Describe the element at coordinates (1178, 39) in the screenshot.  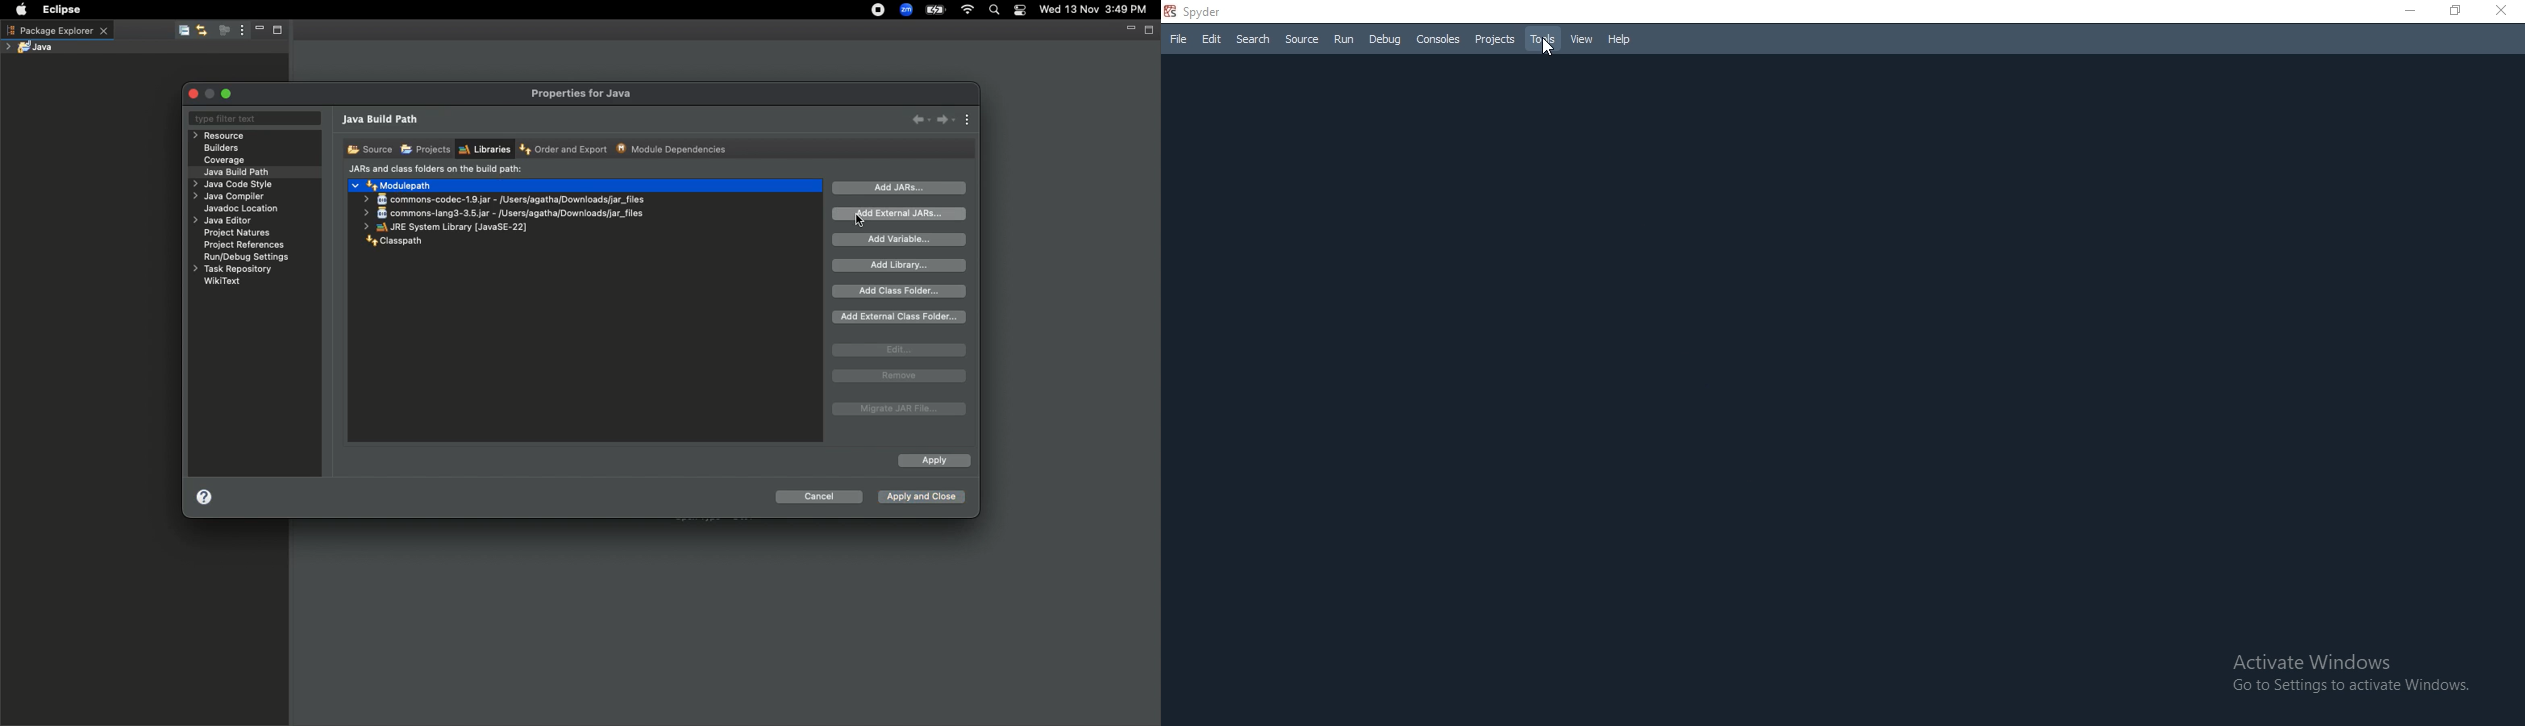
I see `File ` at that location.